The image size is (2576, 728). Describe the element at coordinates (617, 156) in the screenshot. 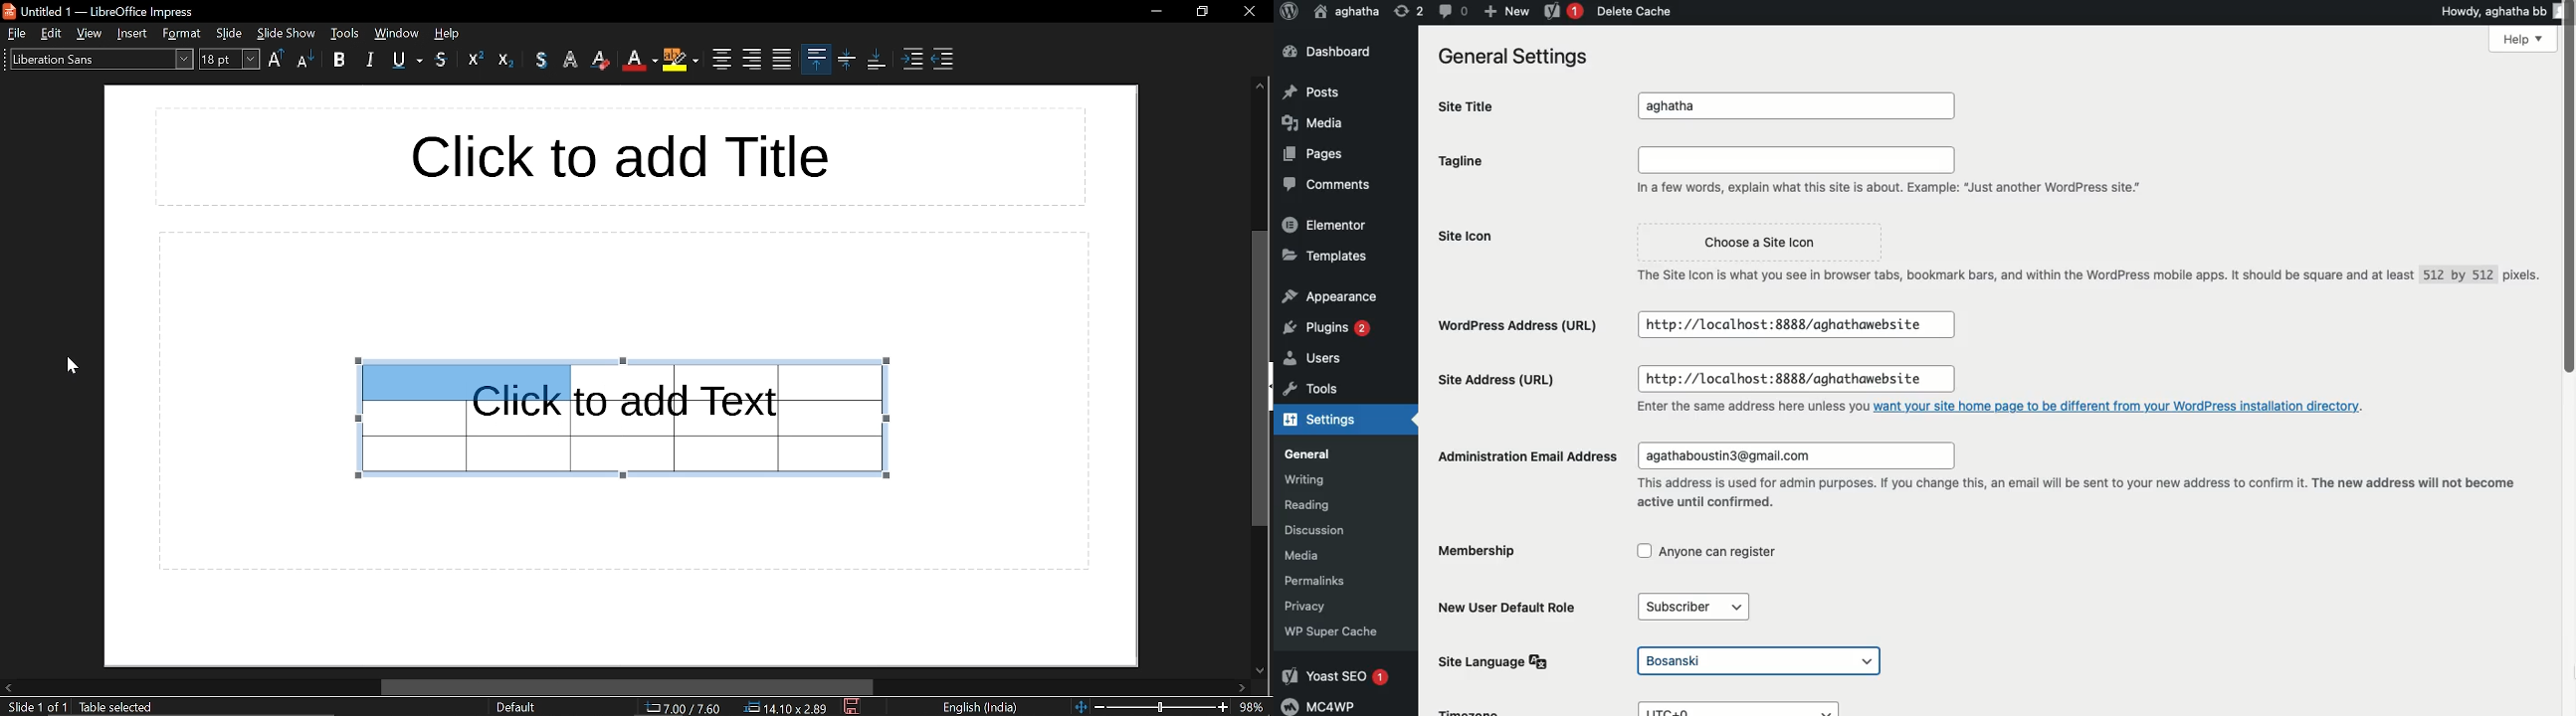

I see `title space` at that location.